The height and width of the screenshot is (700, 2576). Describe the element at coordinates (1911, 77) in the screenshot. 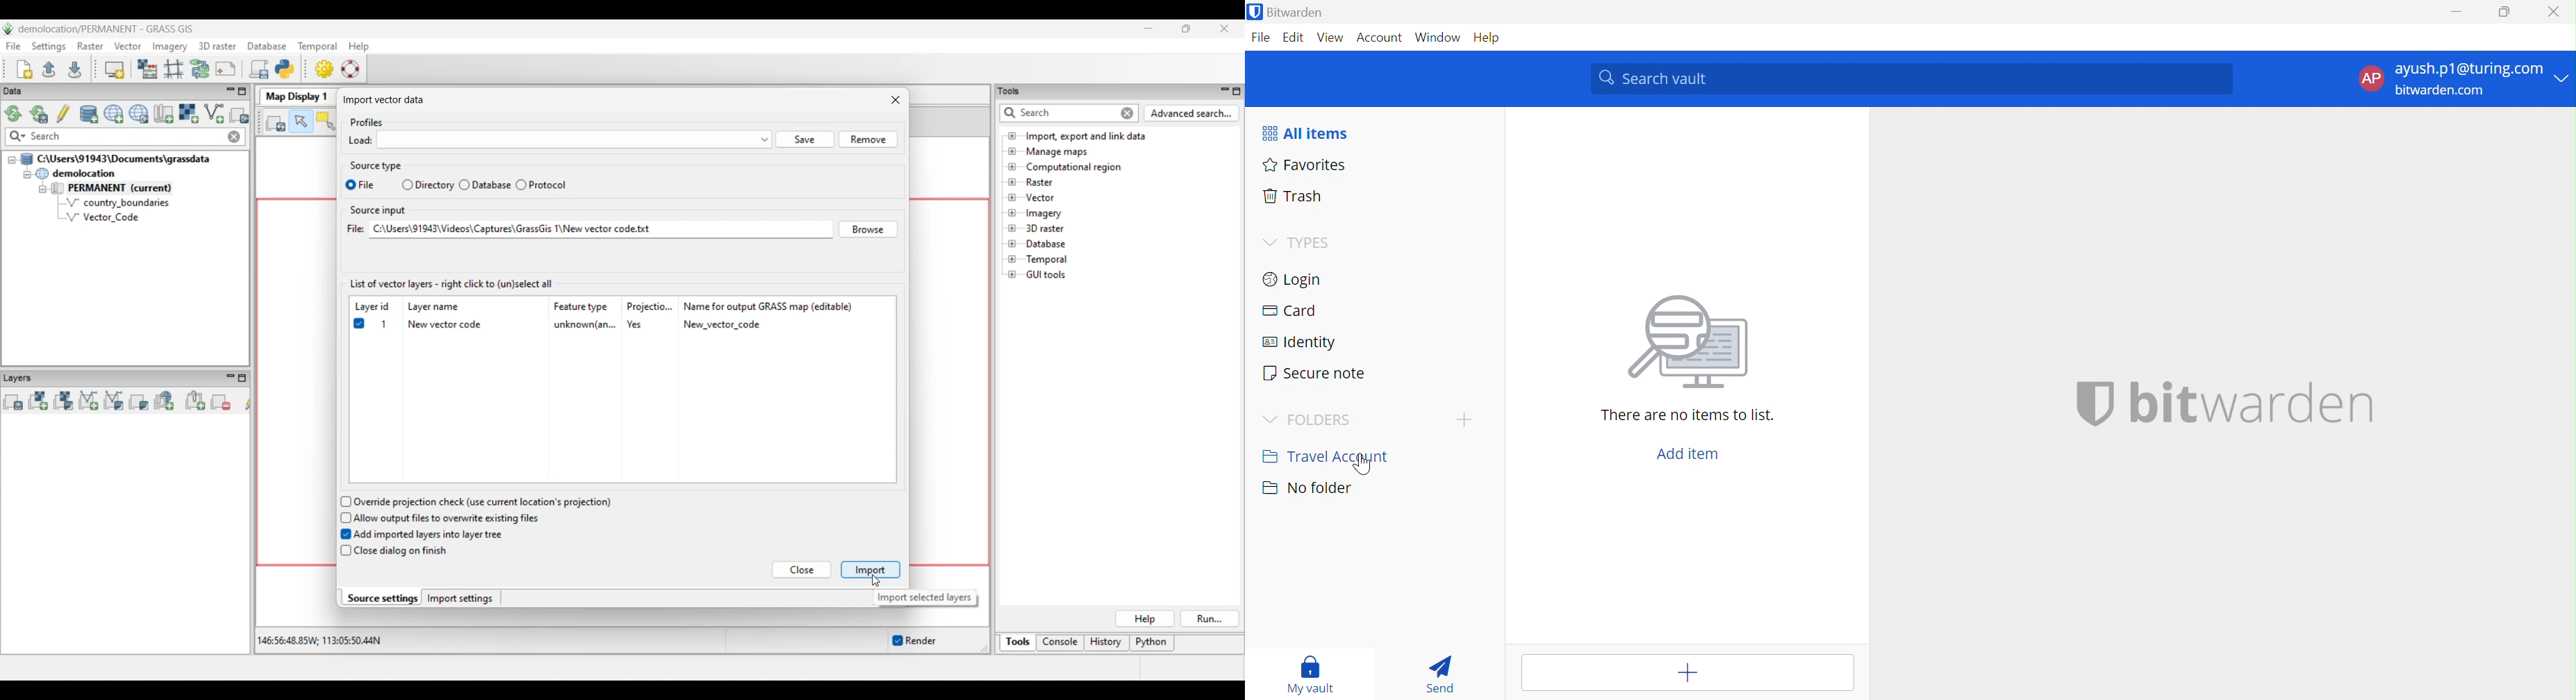

I see `Search Vault` at that location.